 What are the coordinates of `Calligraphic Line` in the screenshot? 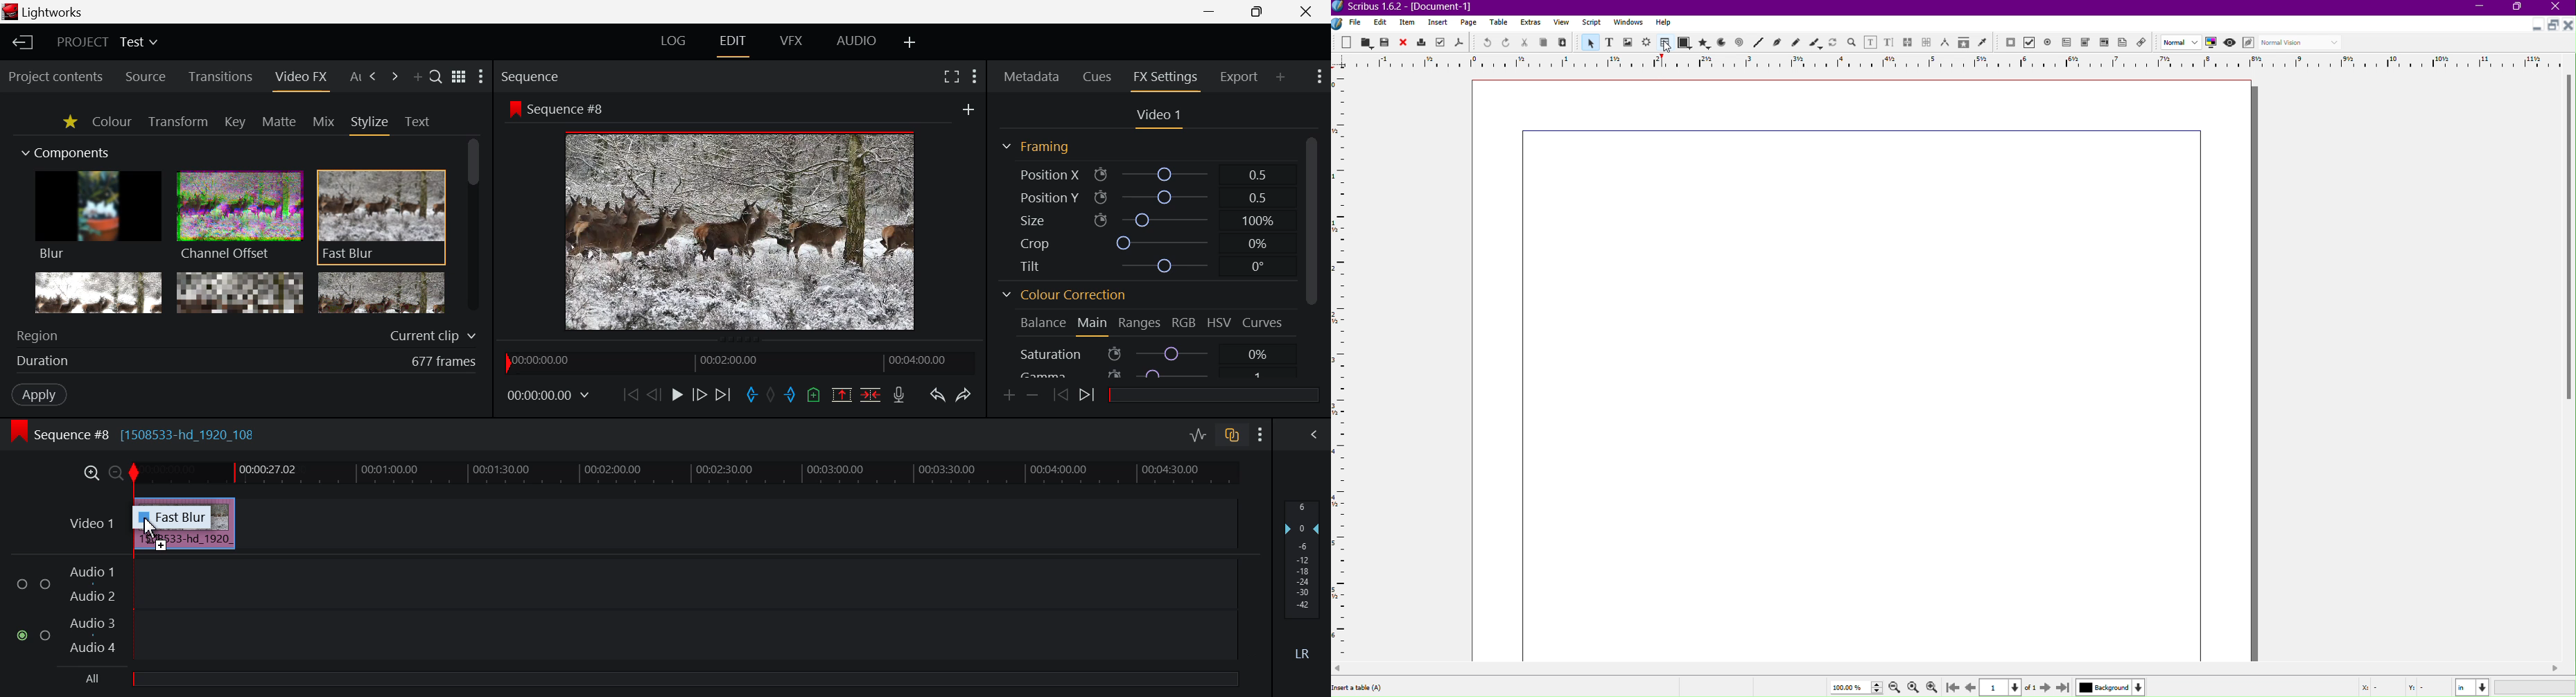 It's located at (1815, 42).